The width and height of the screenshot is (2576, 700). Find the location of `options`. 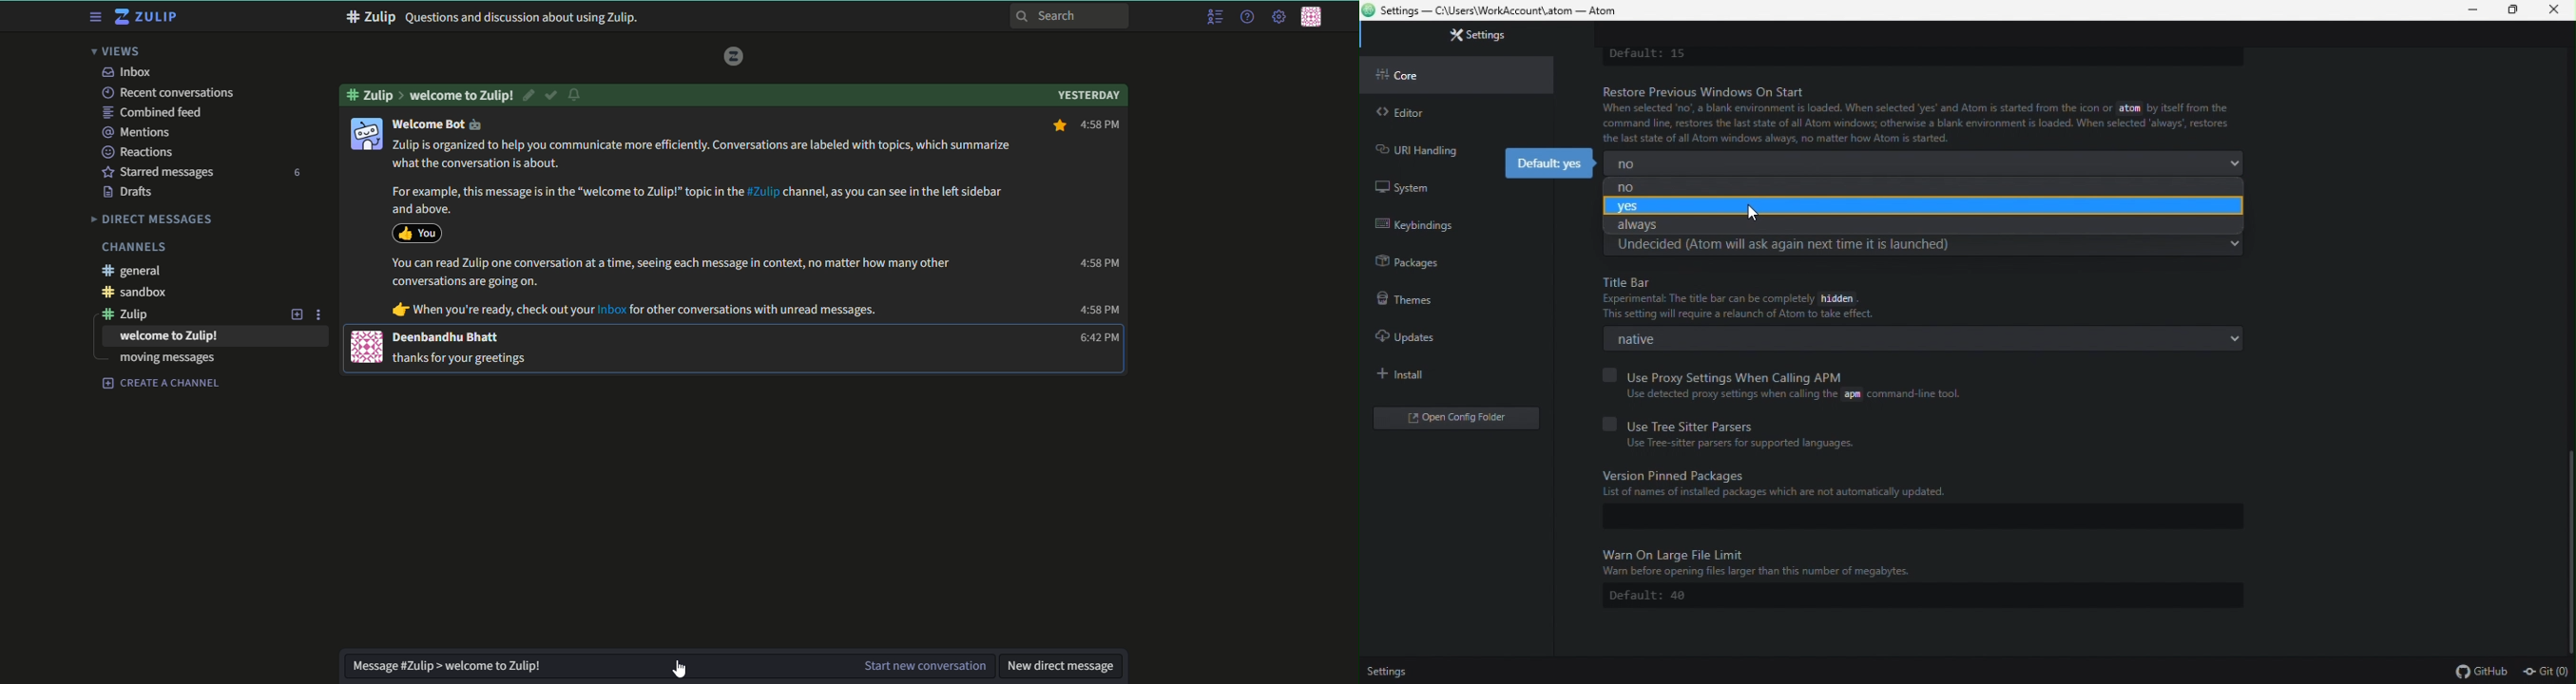

options is located at coordinates (321, 314).